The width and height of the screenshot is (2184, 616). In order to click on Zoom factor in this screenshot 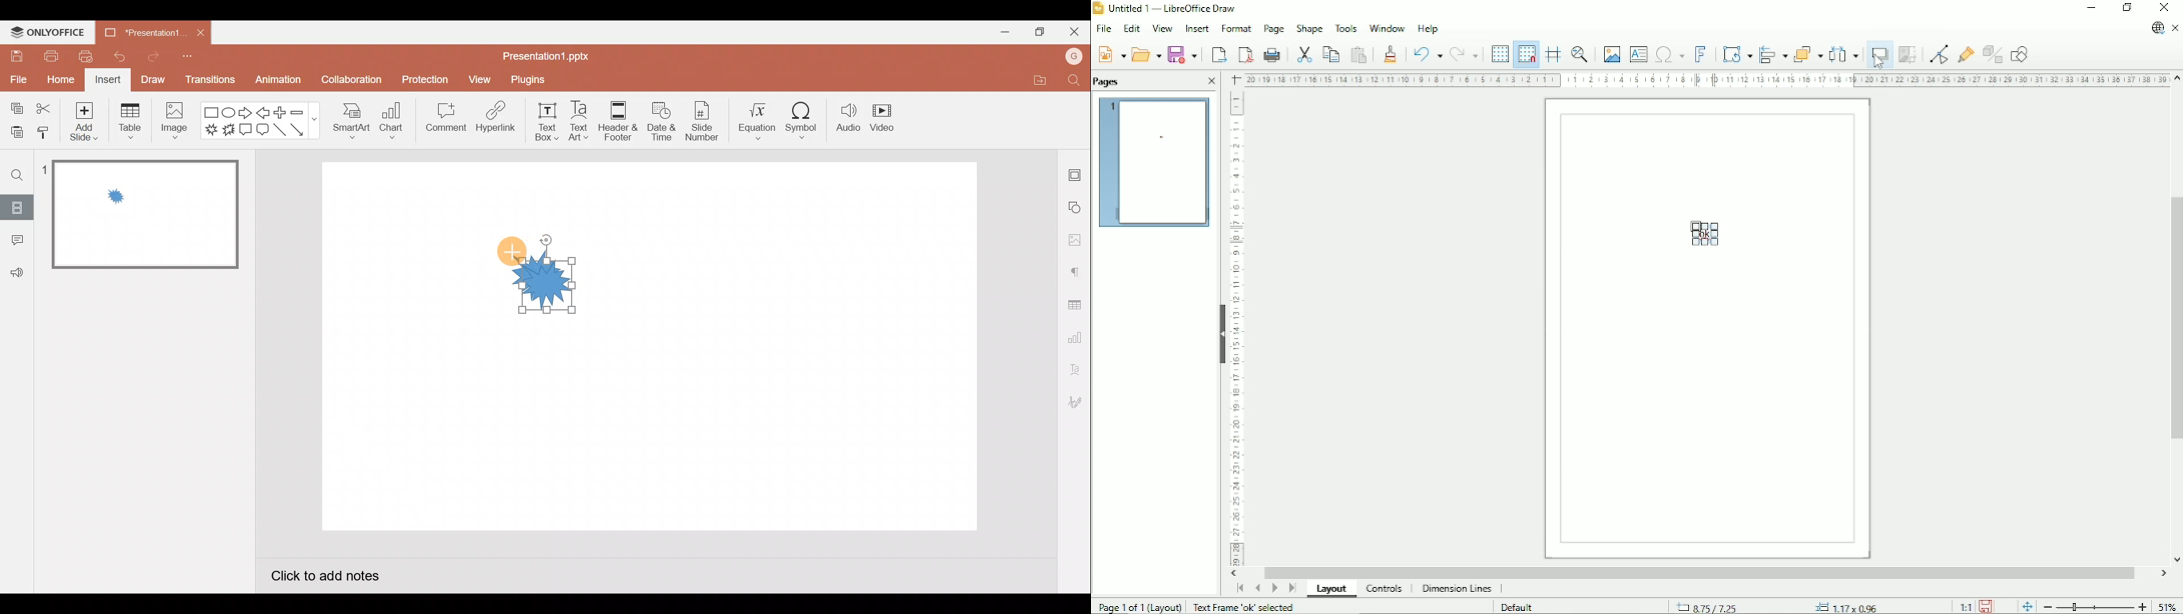, I will do `click(2169, 607)`.